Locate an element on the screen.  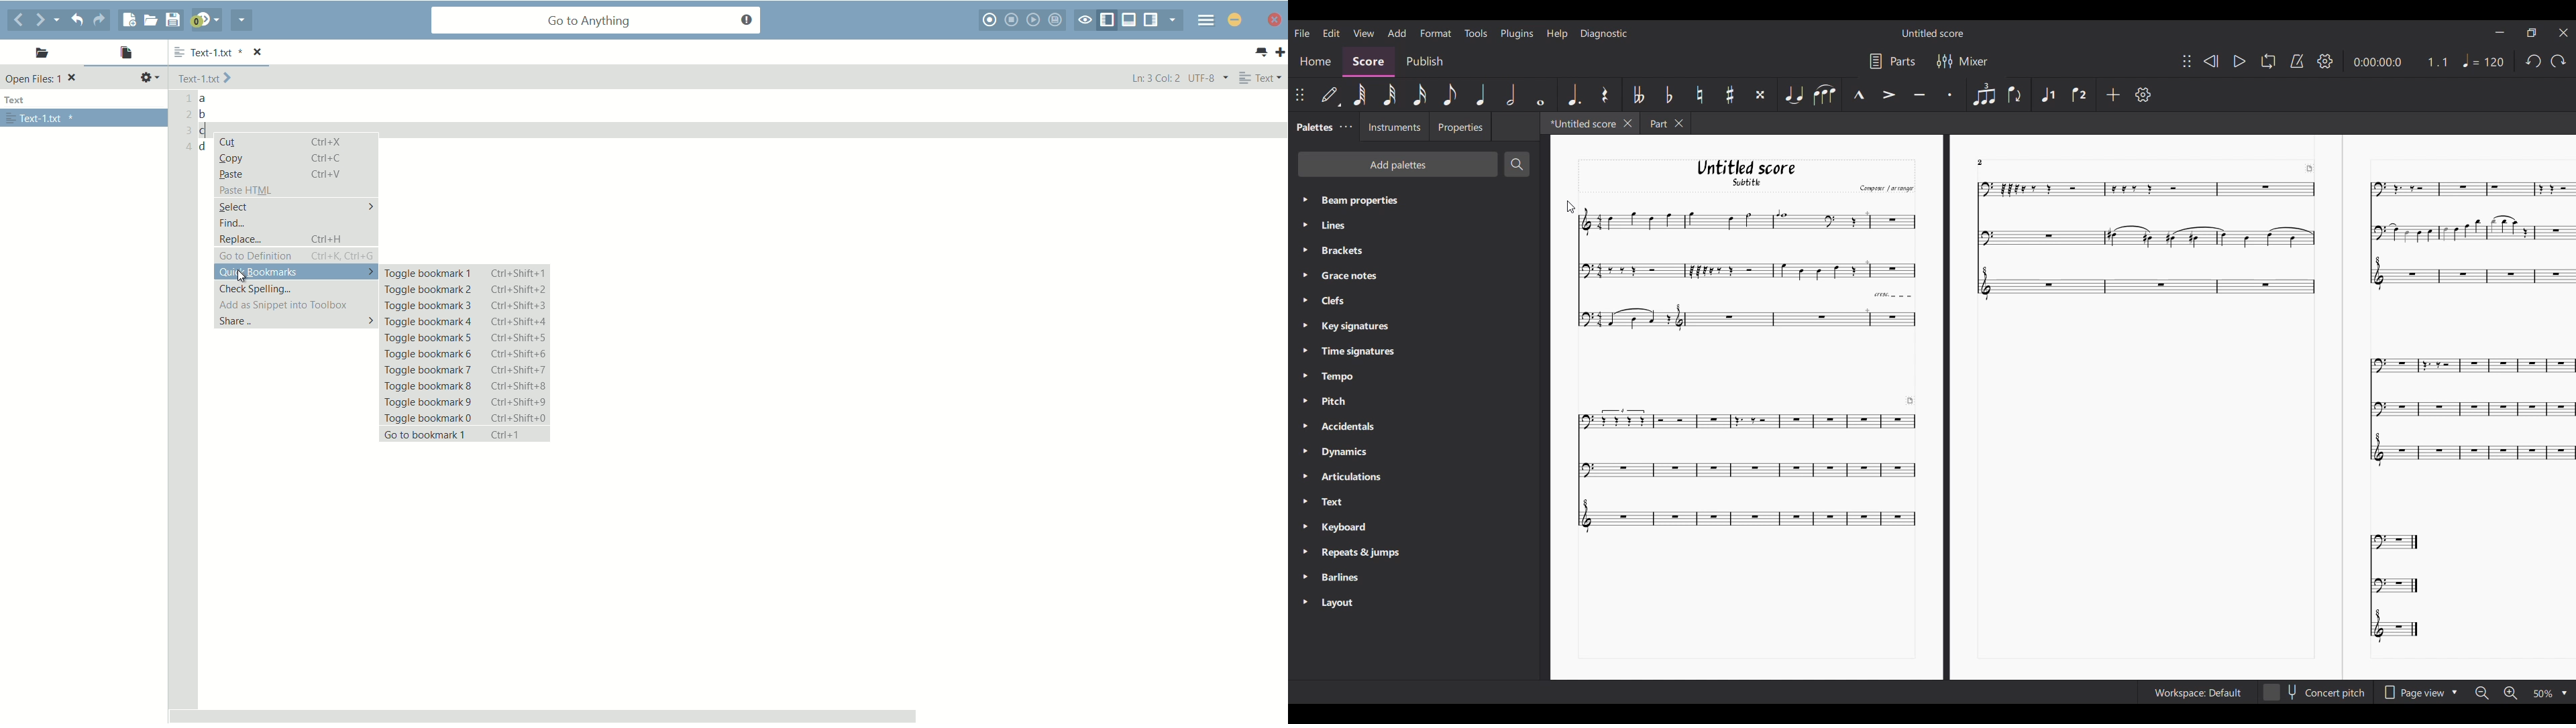
Add is located at coordinates (1397, 34).